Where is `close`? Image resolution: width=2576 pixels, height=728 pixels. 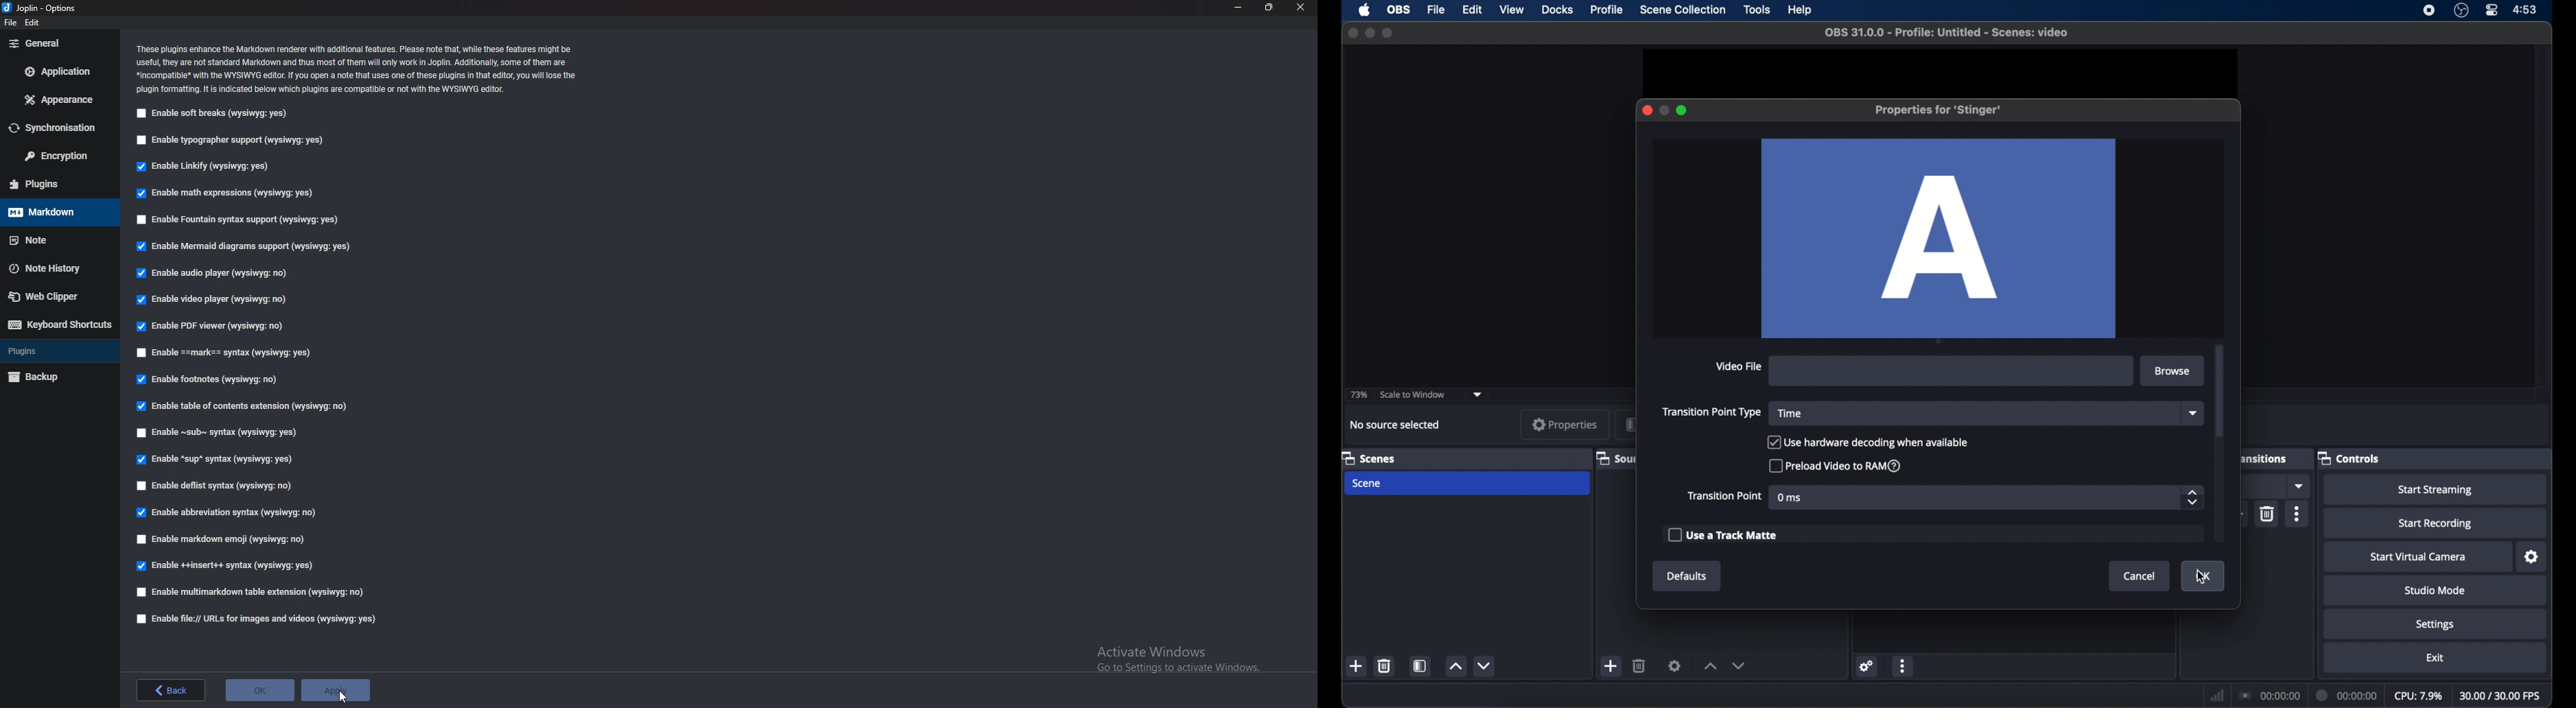 close is located at coordinates (1647, 110).